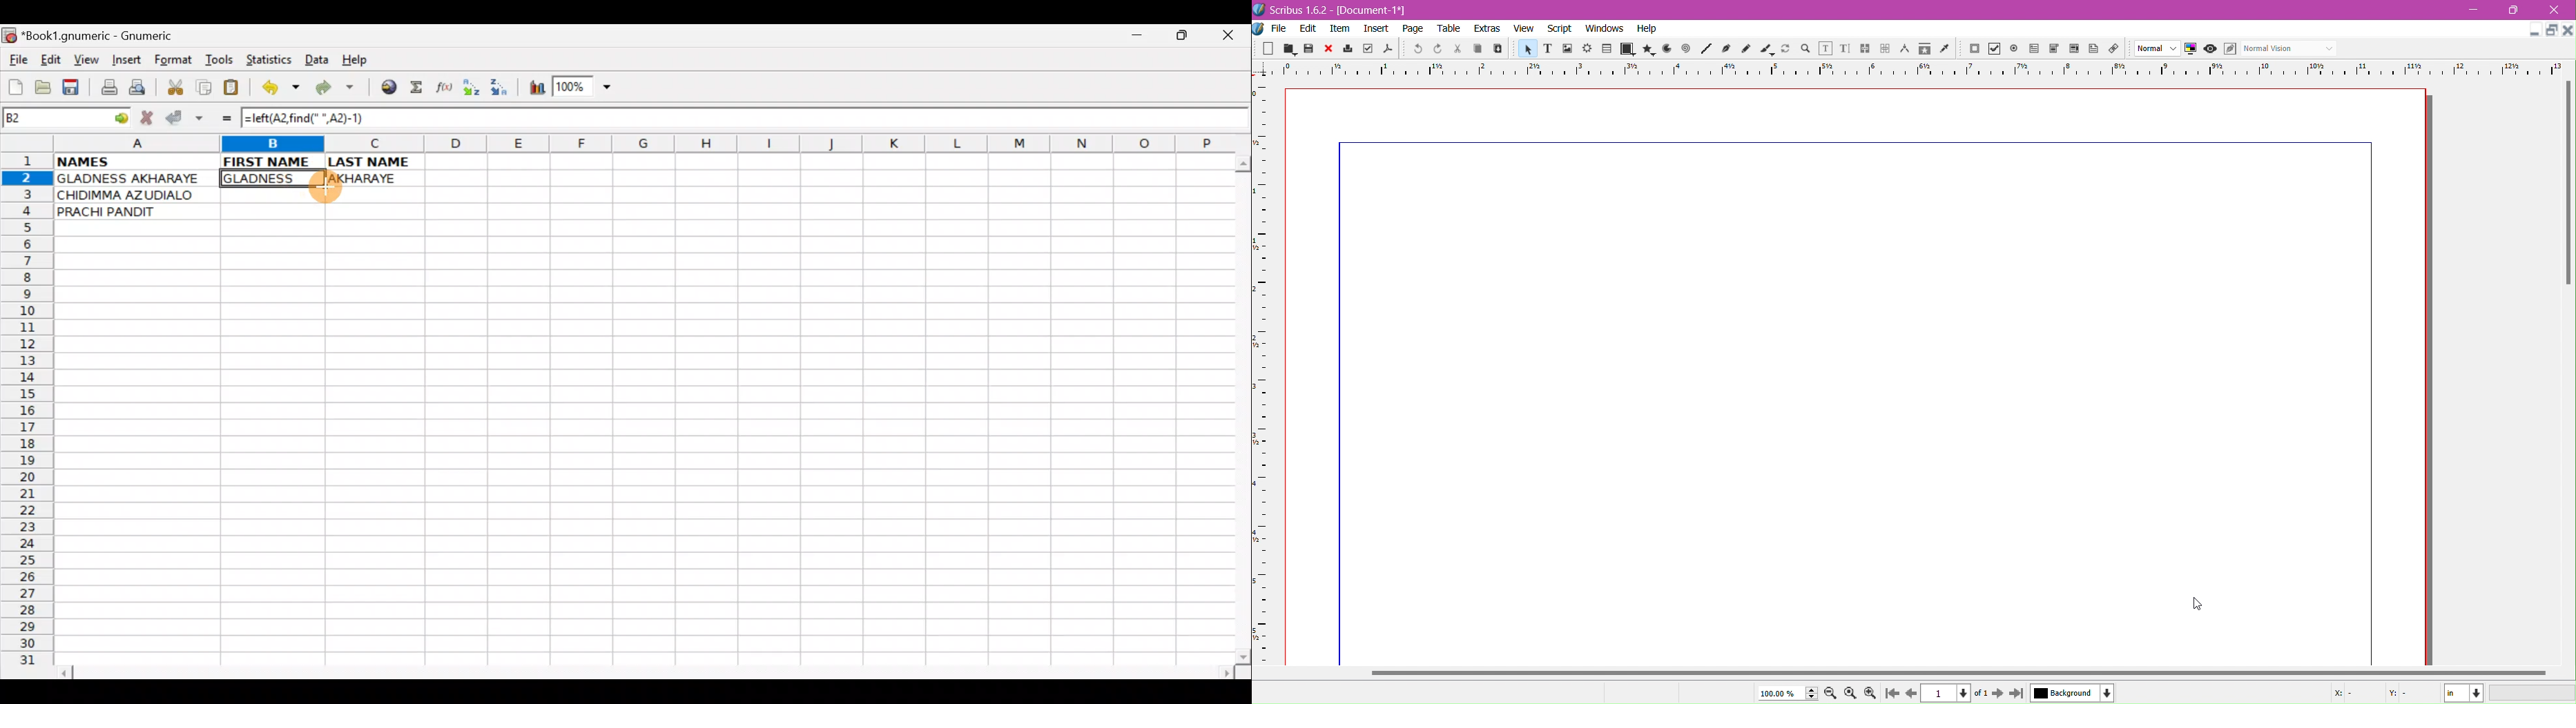 Image resolution: width=2576 pixels, height=728 pixels. Describe the element at coordinates (815, 121) in the screenshot. I see `Formula bar` at that location.